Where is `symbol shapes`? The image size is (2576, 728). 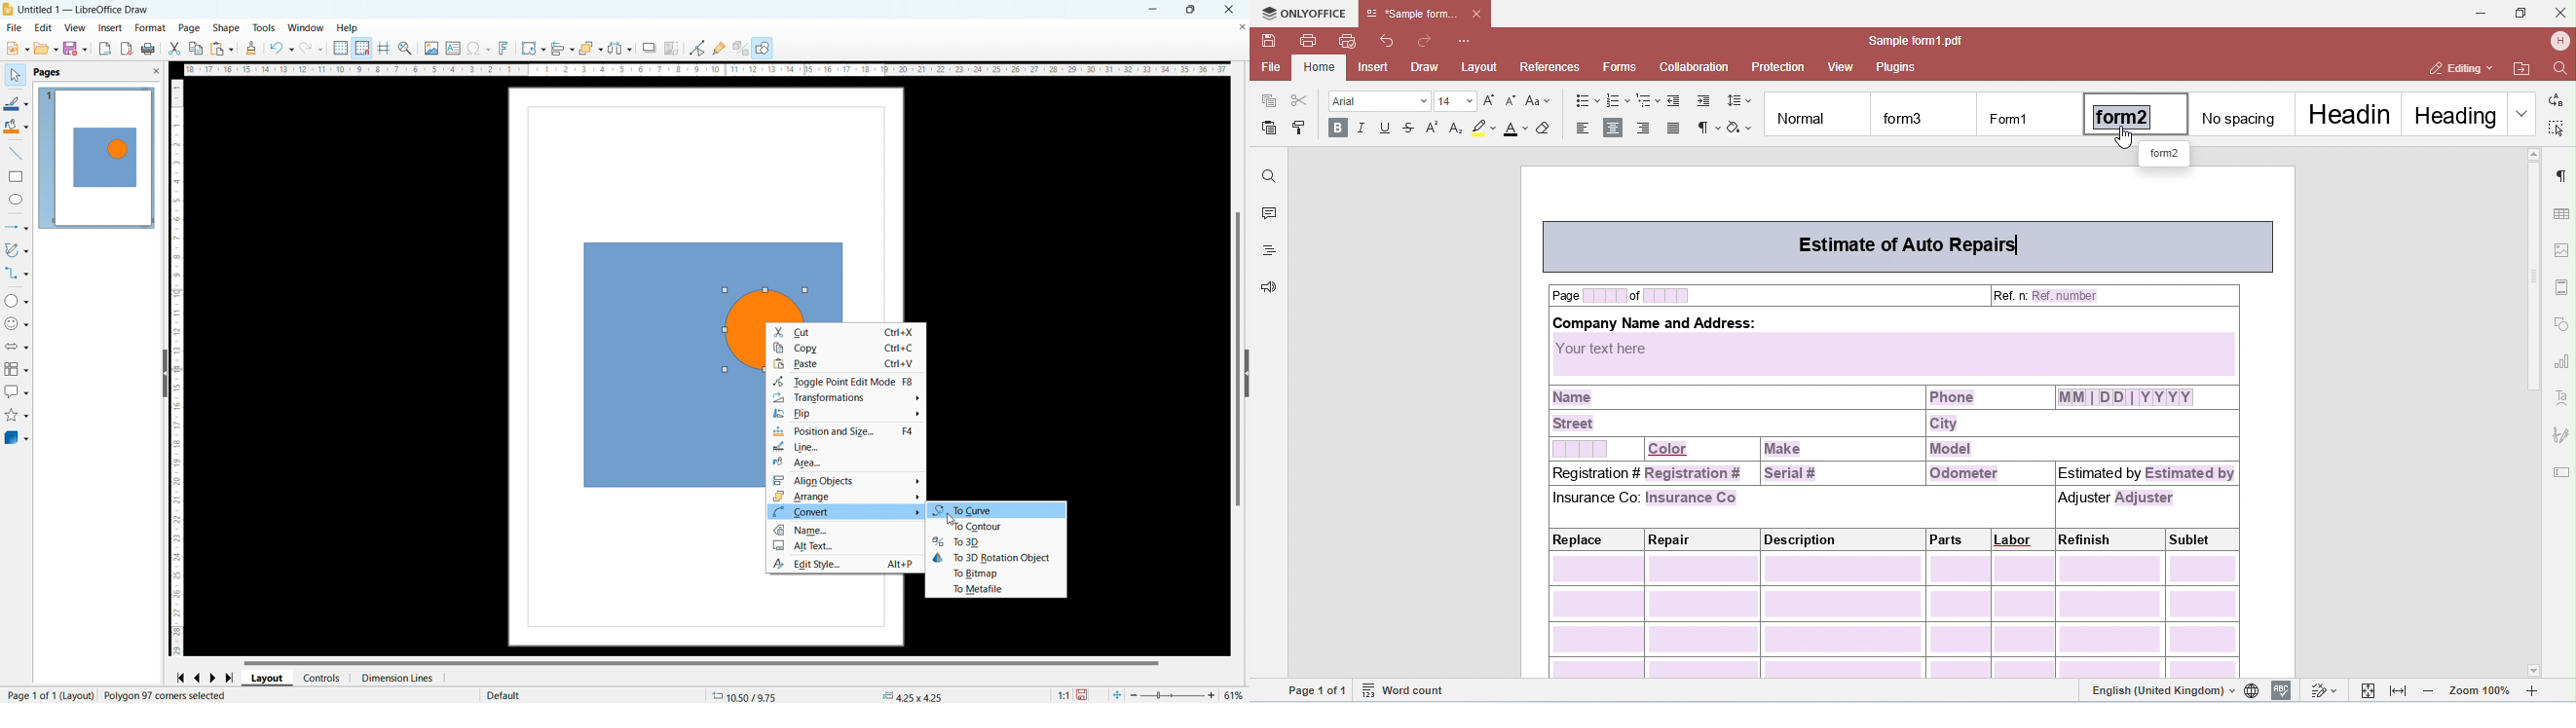 symbol shapes is located at coordinates (16, 324).